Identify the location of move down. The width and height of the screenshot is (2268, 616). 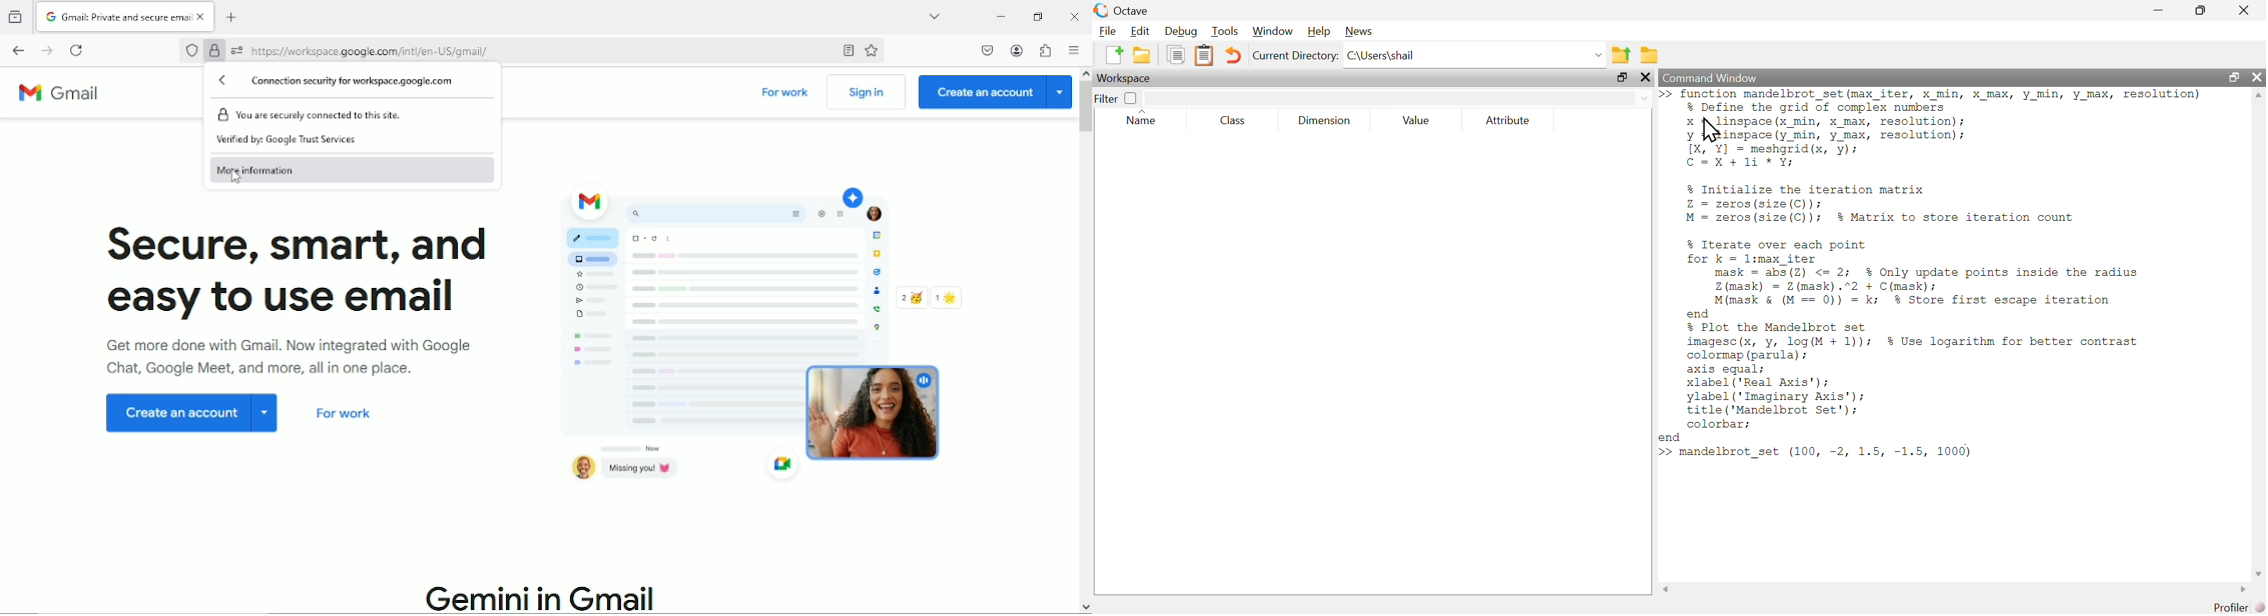
(1085, 607).